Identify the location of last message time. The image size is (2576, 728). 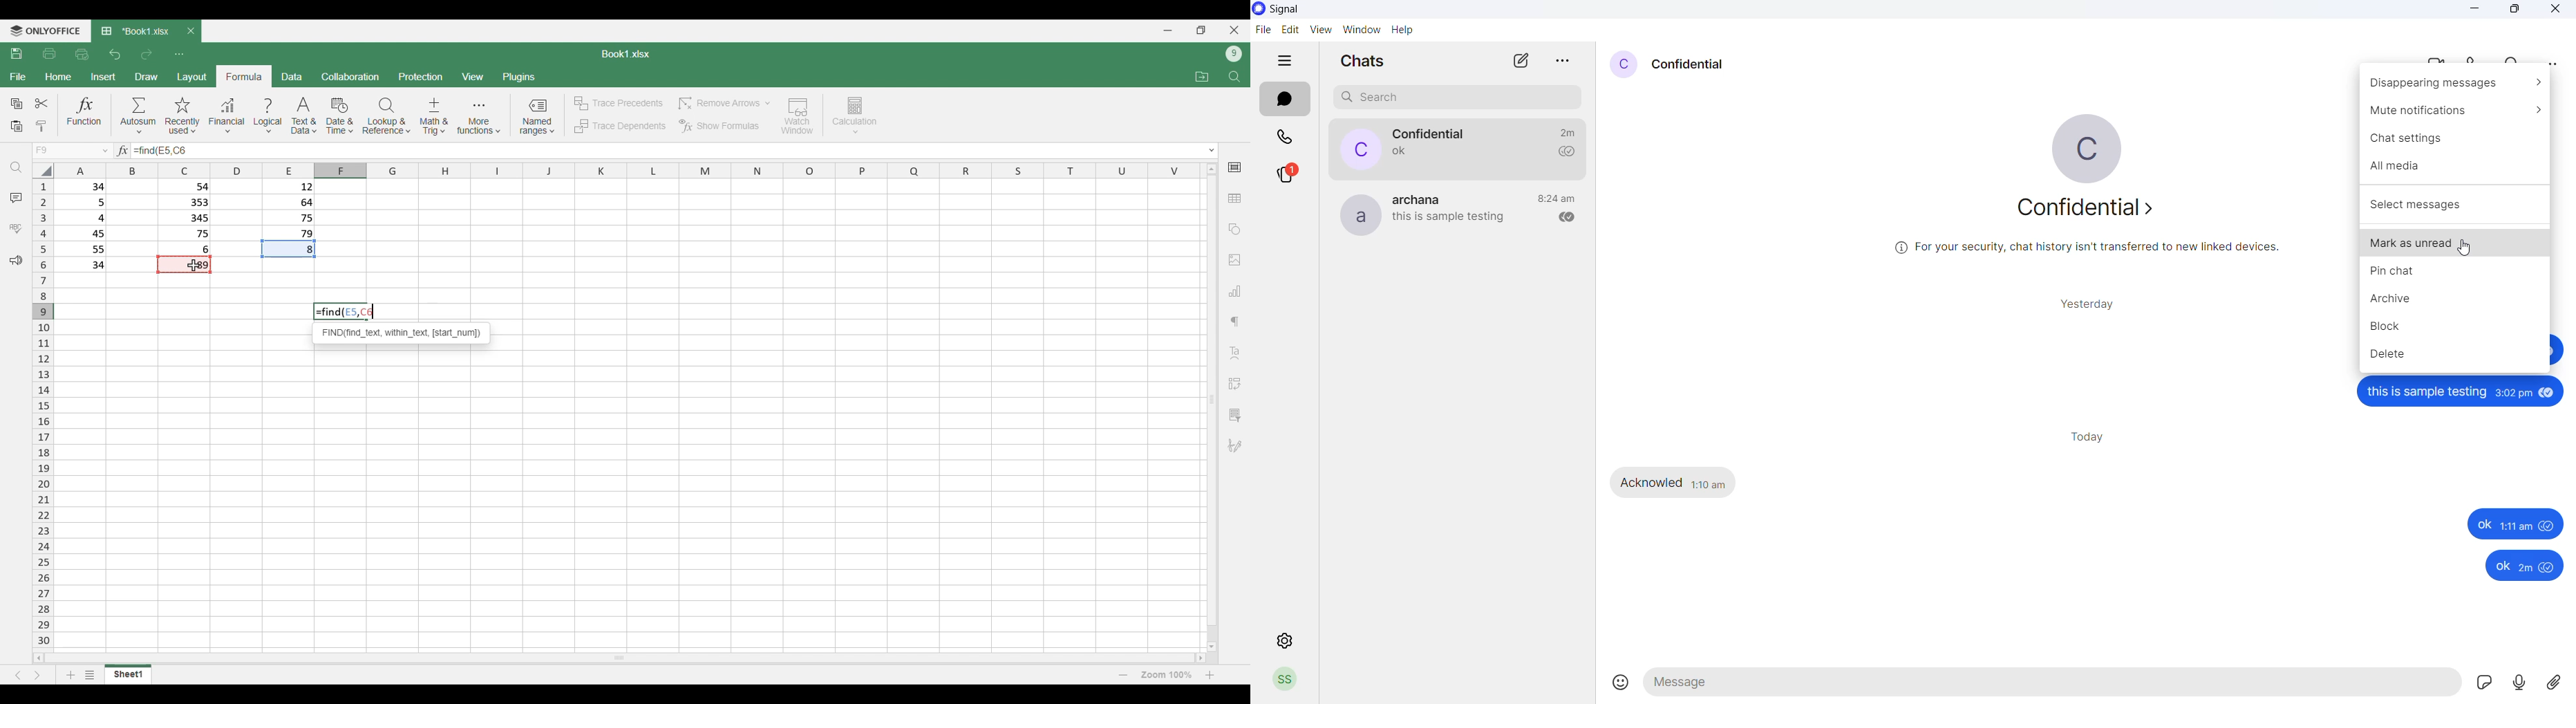
(1557, 198).